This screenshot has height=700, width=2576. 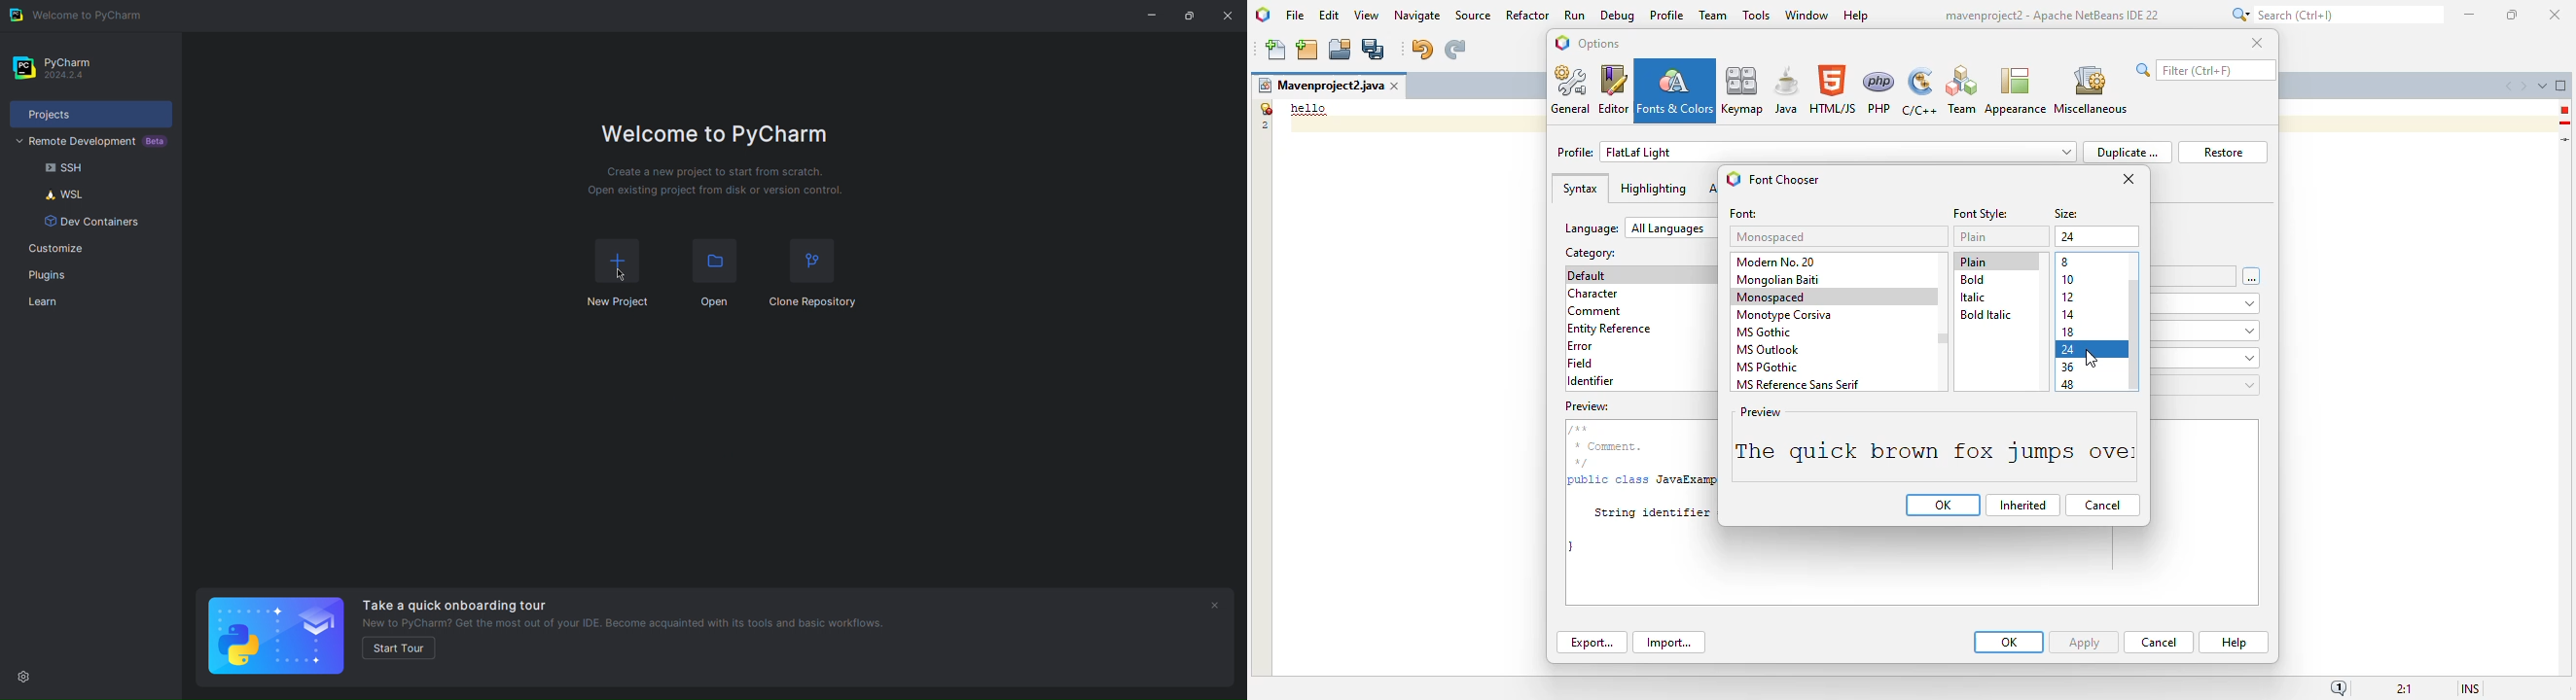 I want to click on SSH, so click(x=90, y=171).